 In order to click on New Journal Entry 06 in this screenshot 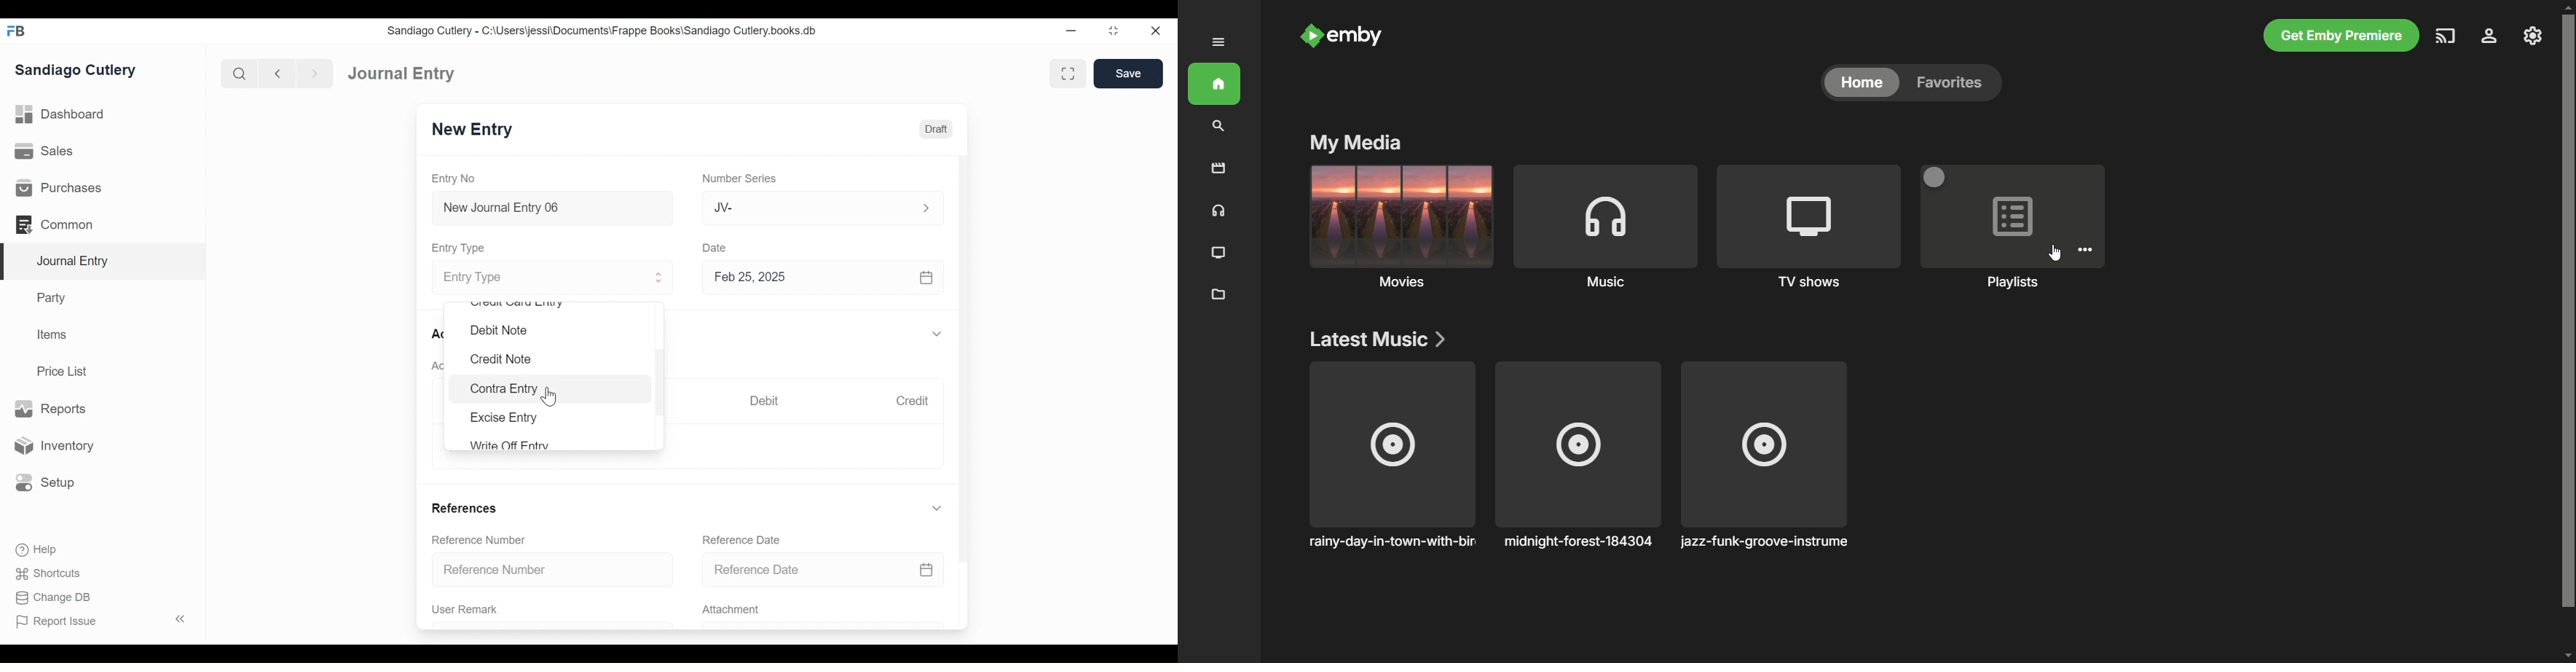, I will do `click(550, 209)`.